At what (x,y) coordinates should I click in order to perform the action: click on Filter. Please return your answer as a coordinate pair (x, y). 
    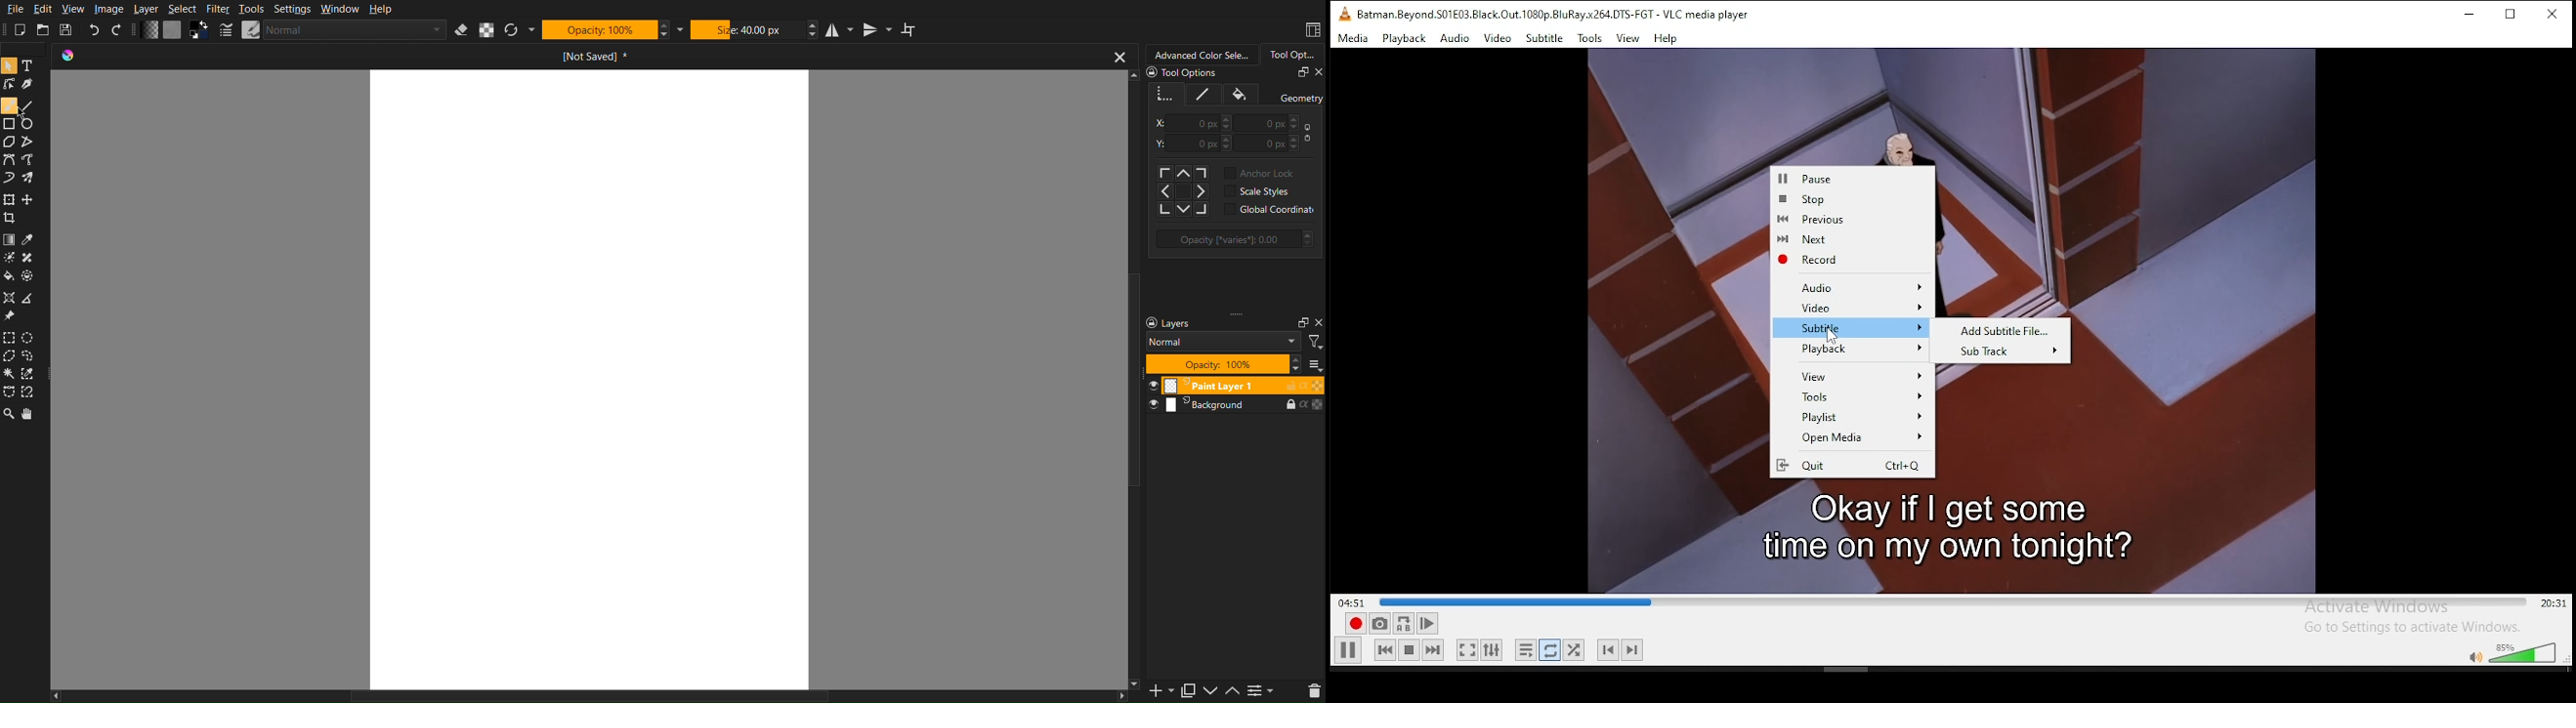
    Looking at the image, I should click on (218, 8).